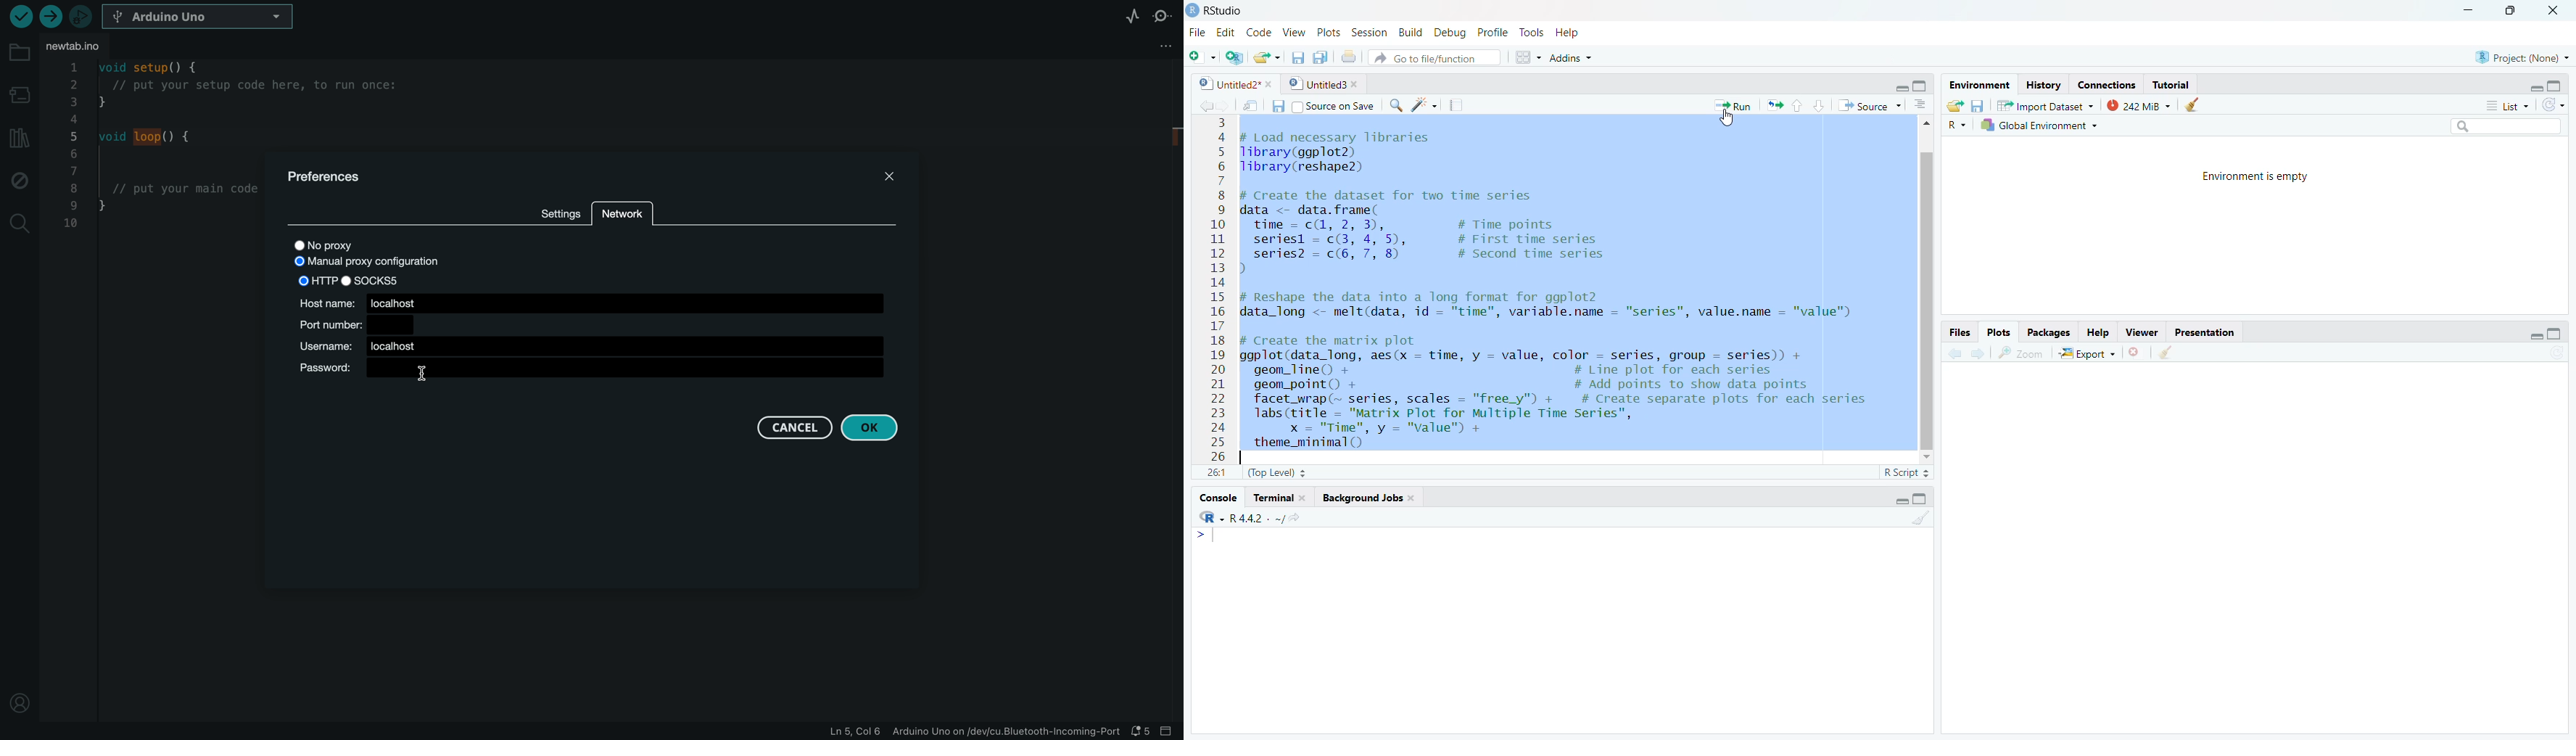 The width and height of the screenshot is (2576, 756). Describe the element at coordinates (2139, 104) in the screenshot. I see `242miB` at that location.